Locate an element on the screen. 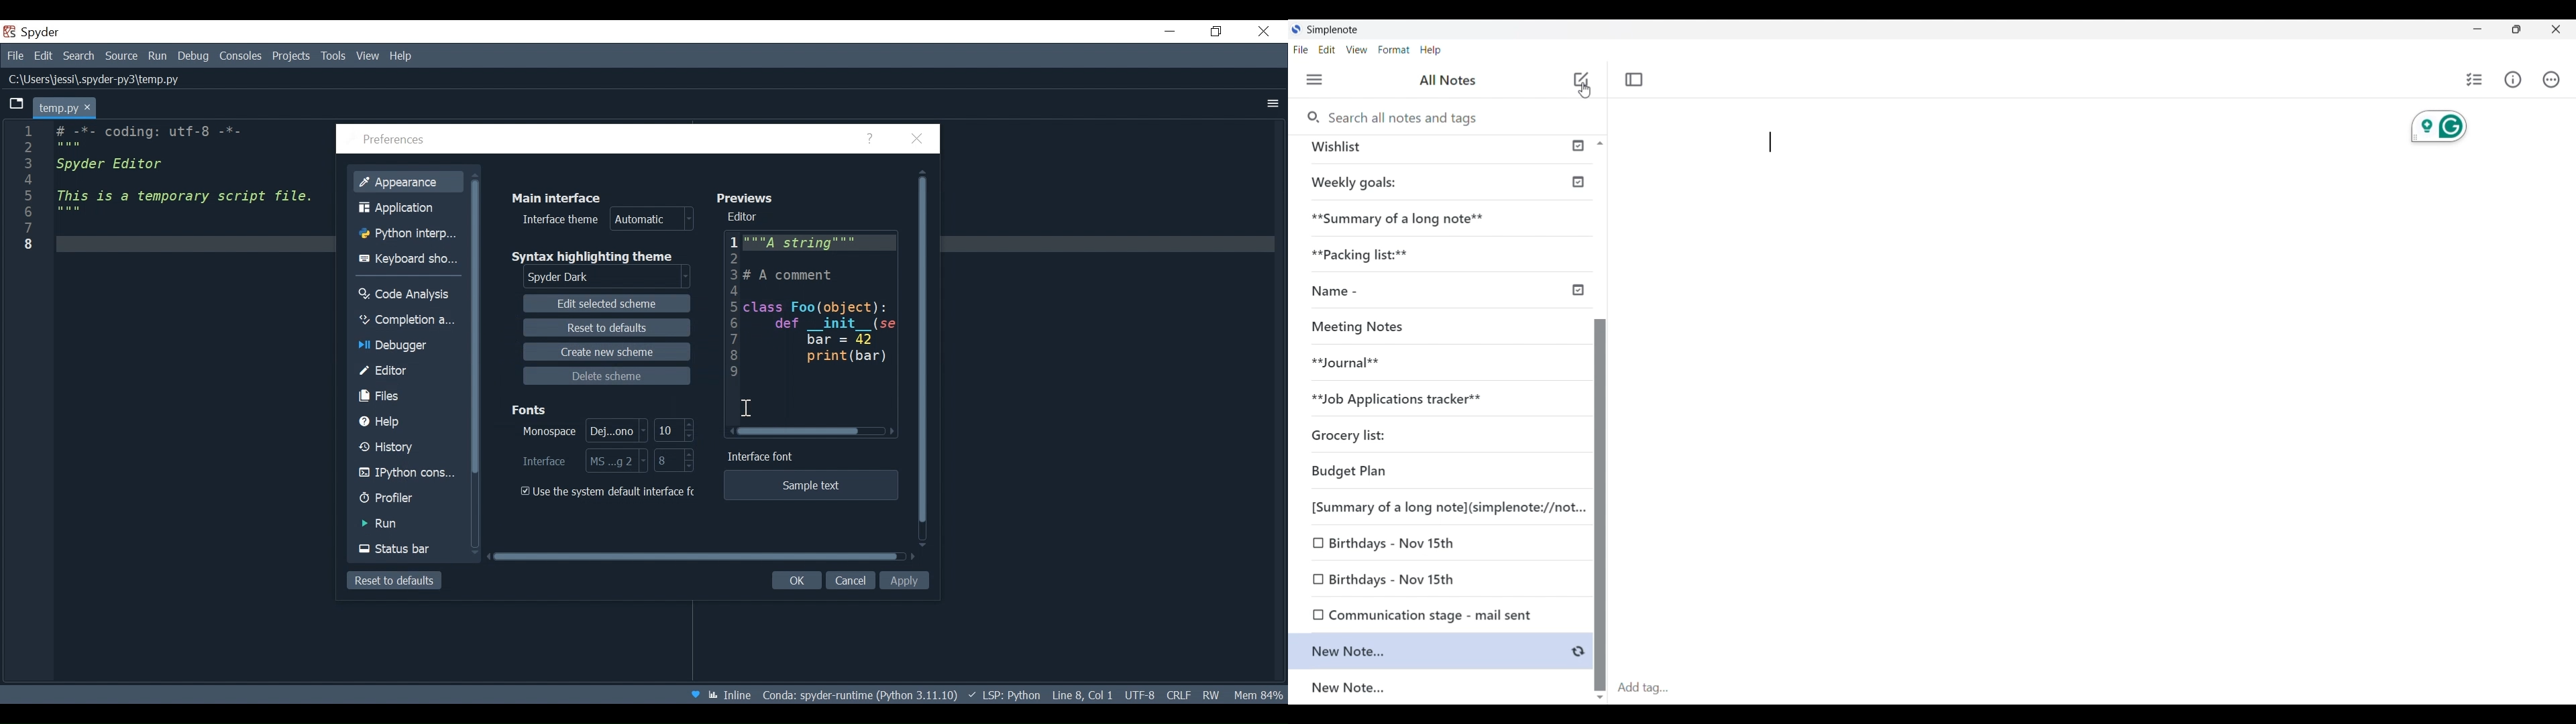  Application is located at coordinates (411, 207).